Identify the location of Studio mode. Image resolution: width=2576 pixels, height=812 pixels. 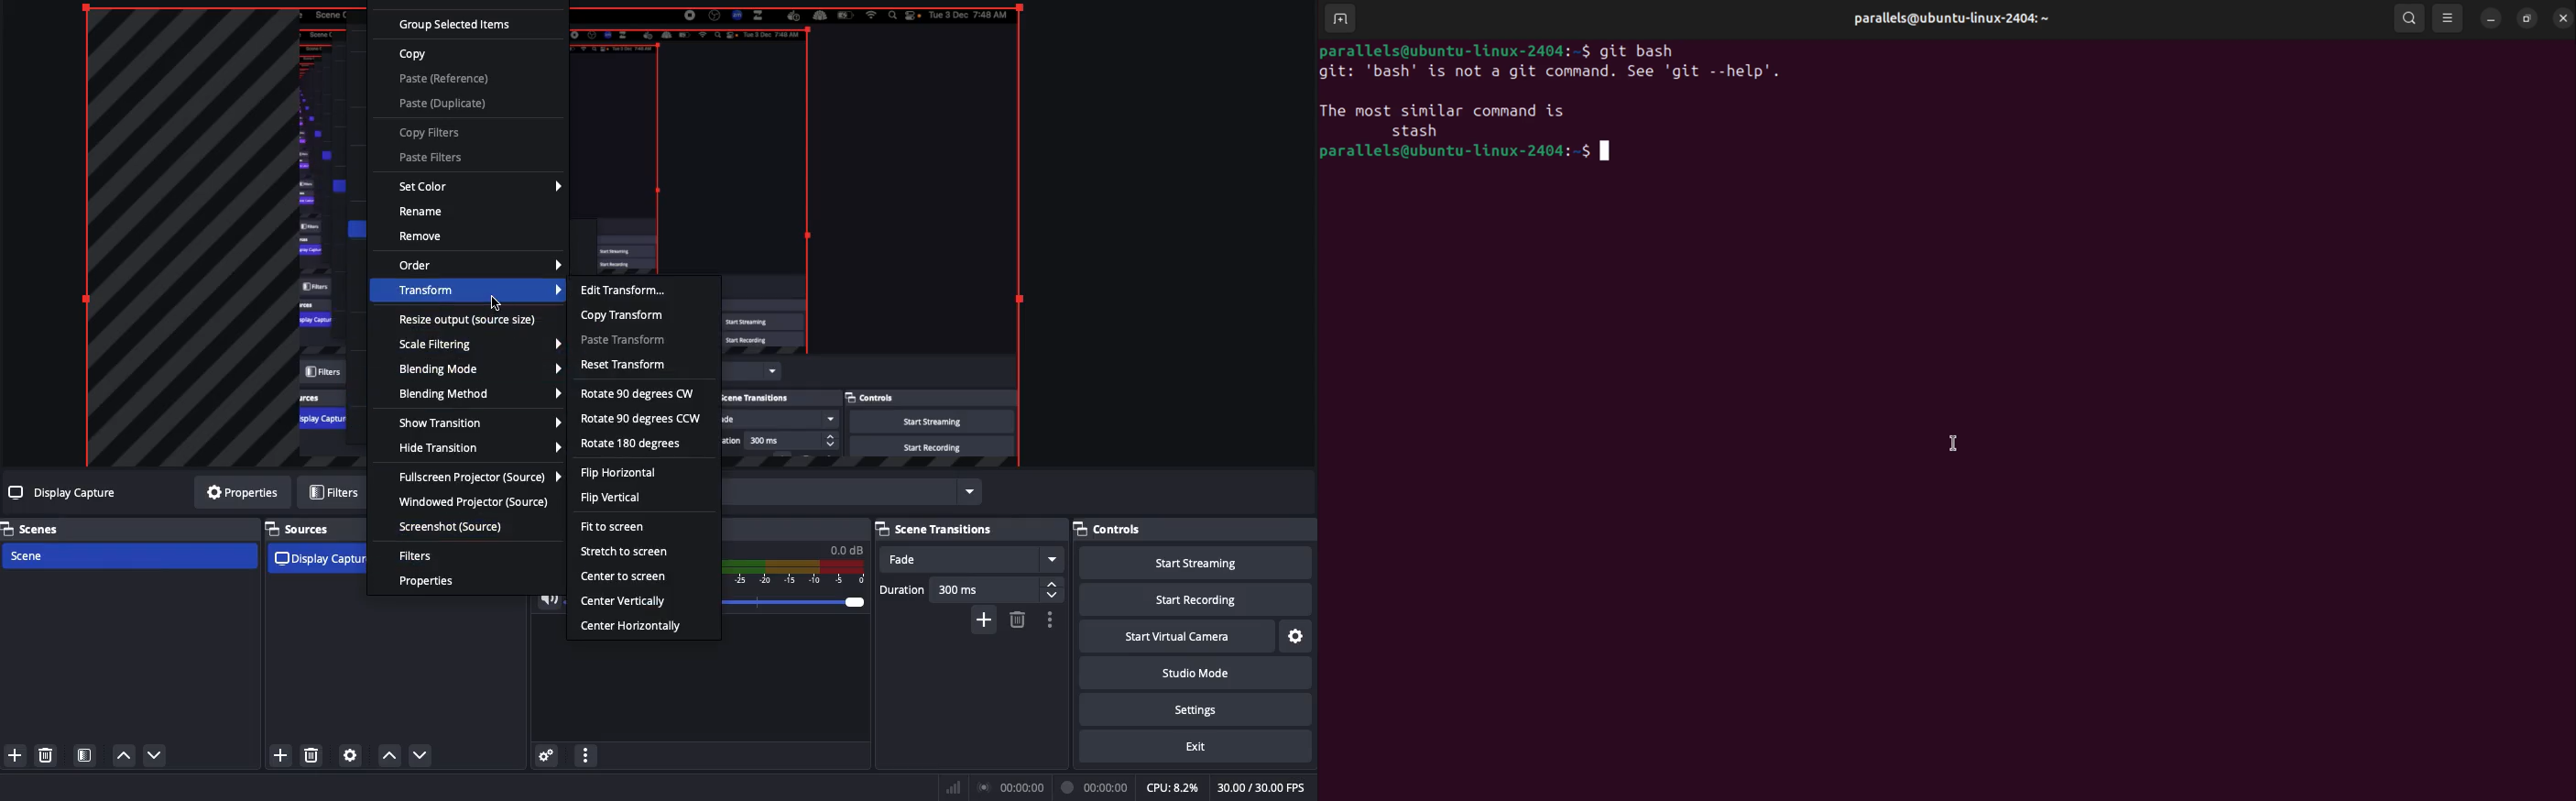
(1195, 673).